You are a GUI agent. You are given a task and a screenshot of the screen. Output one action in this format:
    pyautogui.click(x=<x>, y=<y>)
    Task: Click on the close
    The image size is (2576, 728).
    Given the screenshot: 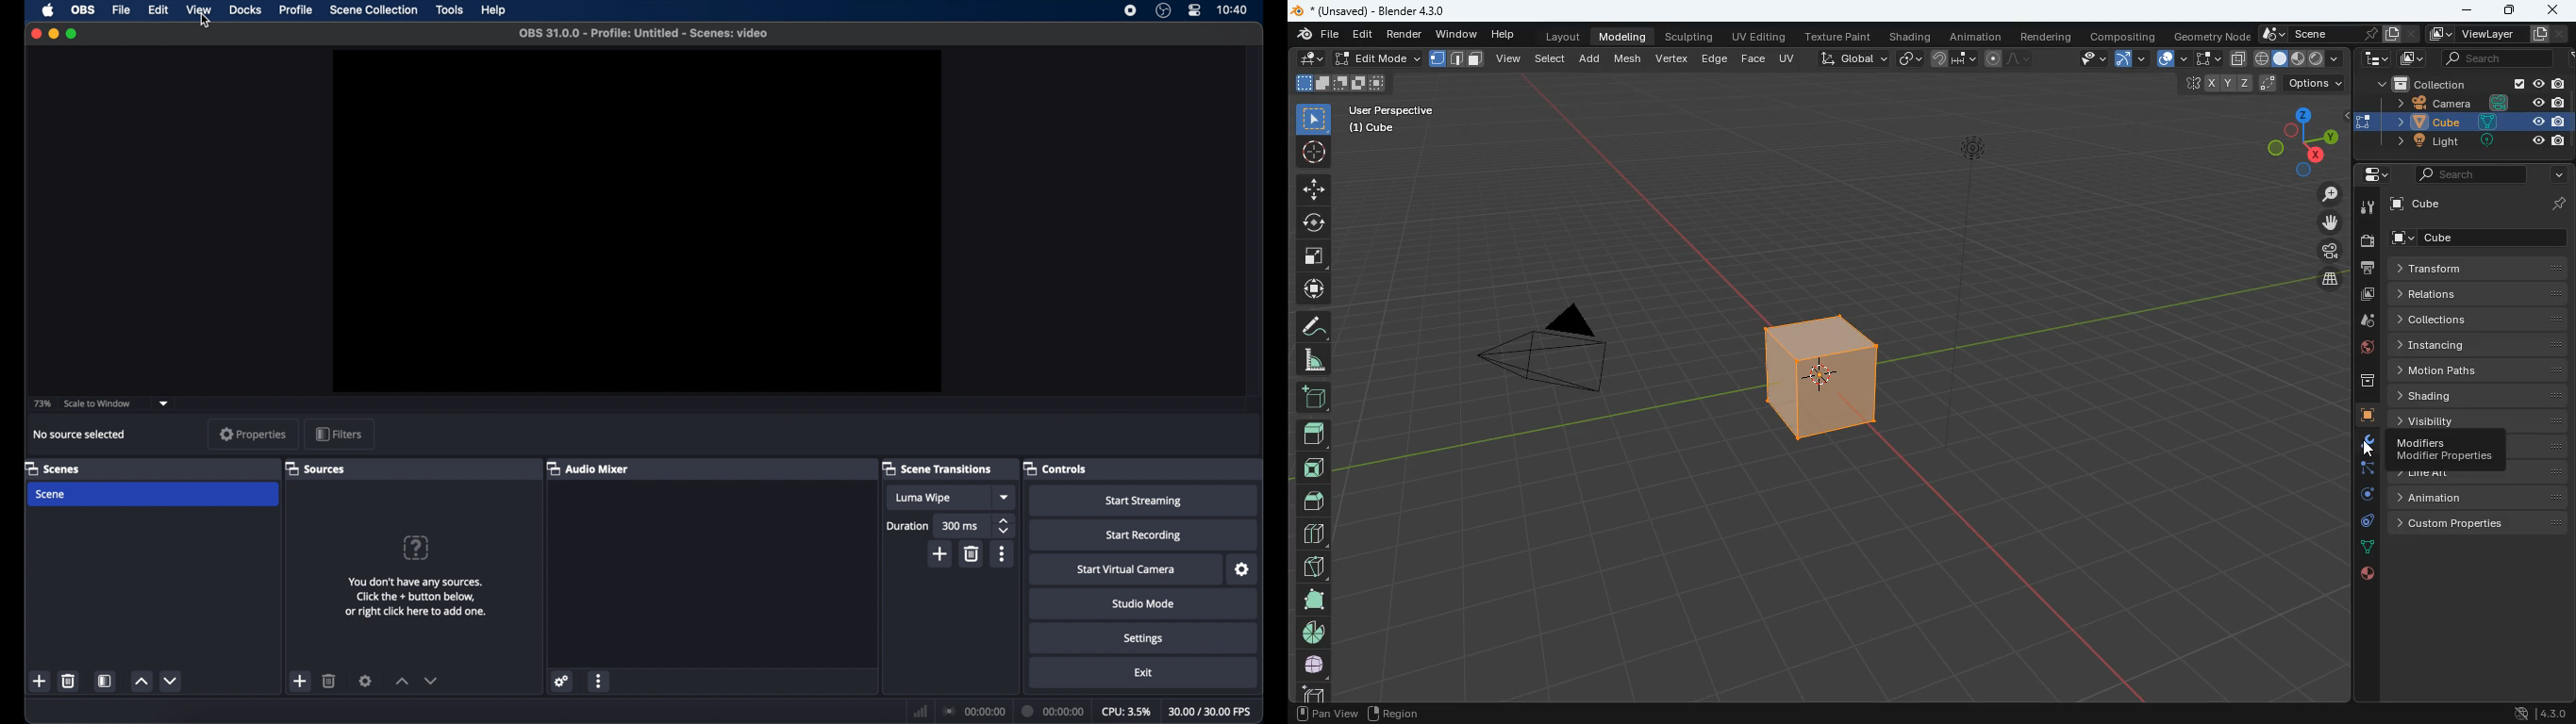 What is the action you would take?
    pyautogui.click(x=2551, y=9)
    